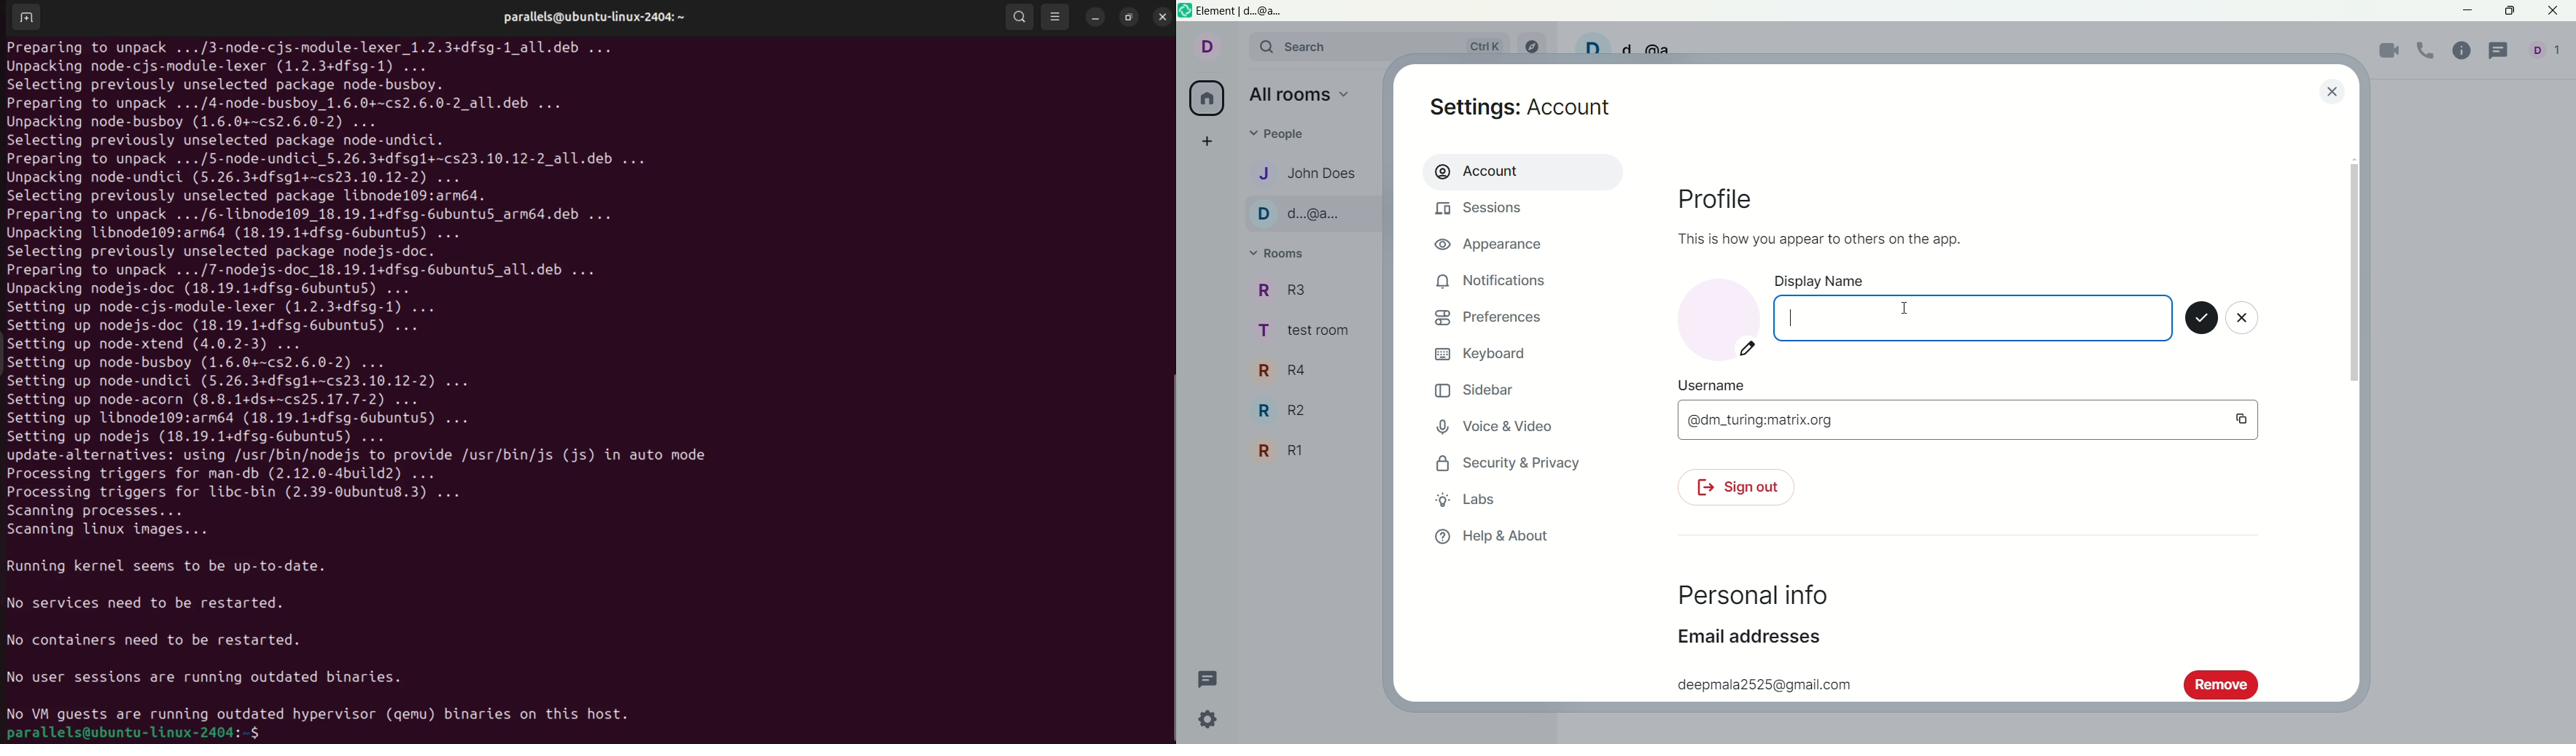 The width and height of the screenshot is (2576, 756). Describe the element at coordinates (1301, 97) in the screenshot. I see `all rooms` at that location.